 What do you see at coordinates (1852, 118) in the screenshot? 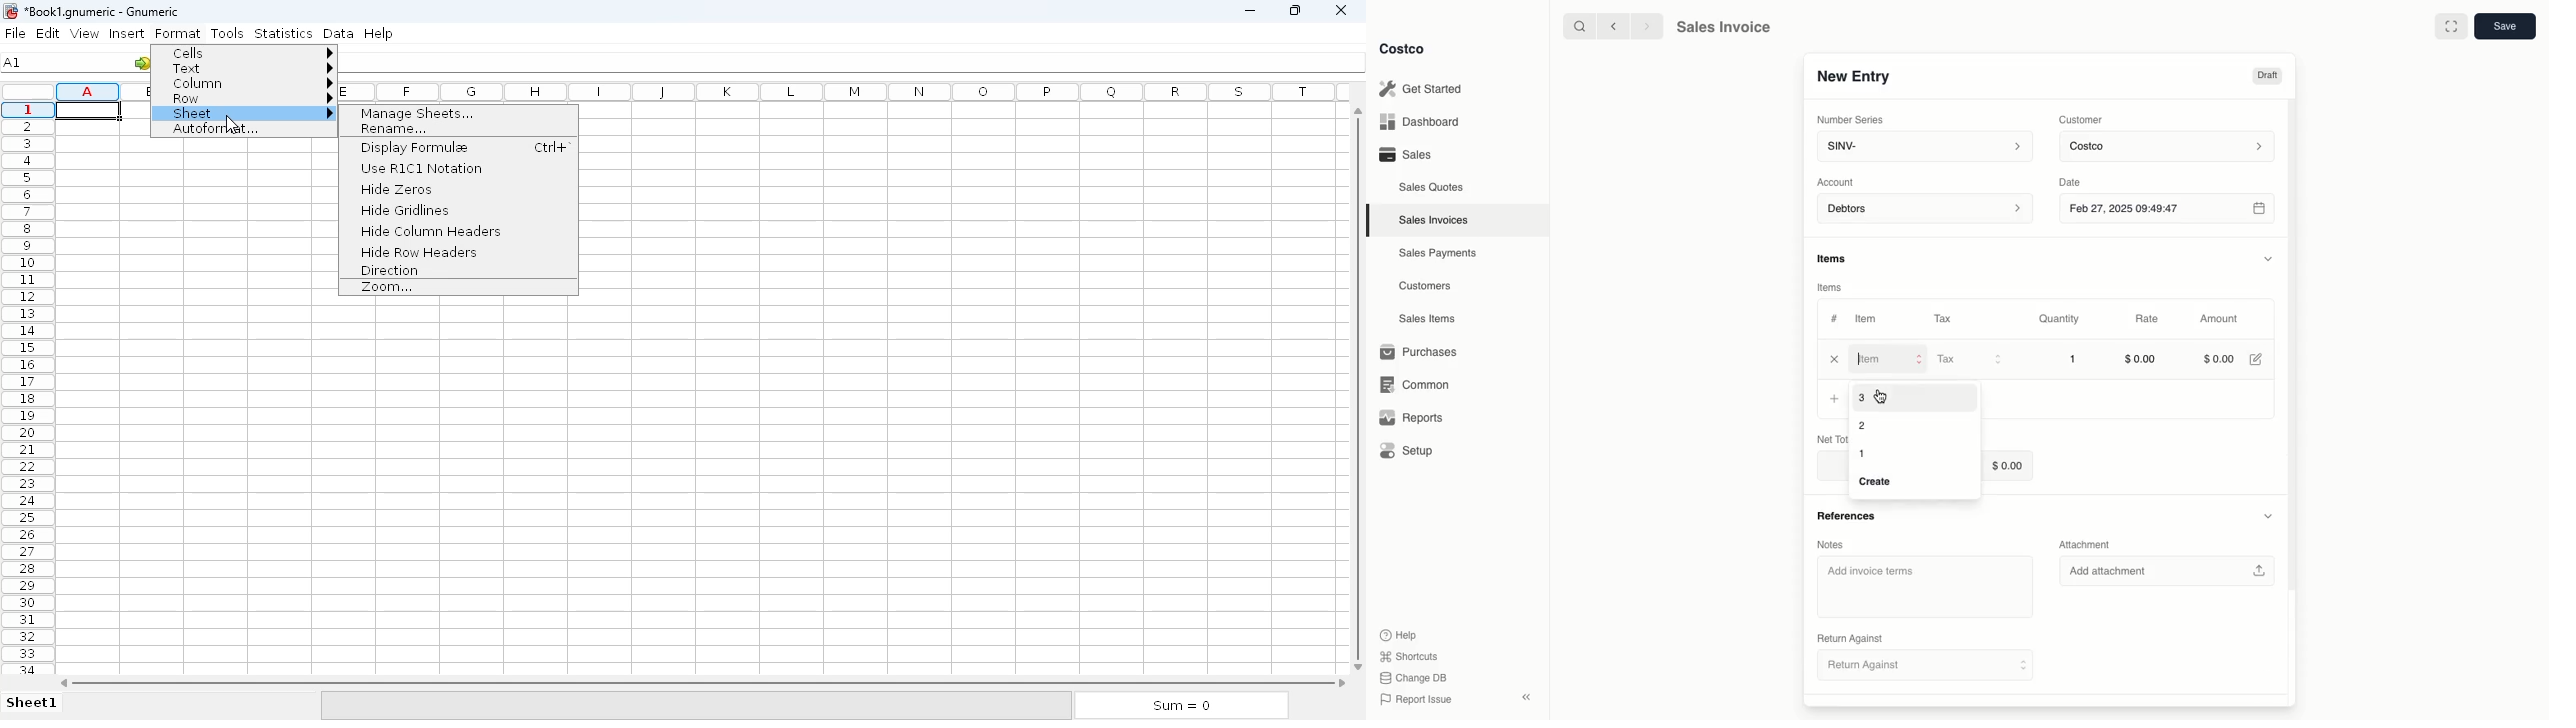
I see `Number Series` at bounding box center [1852, 118].